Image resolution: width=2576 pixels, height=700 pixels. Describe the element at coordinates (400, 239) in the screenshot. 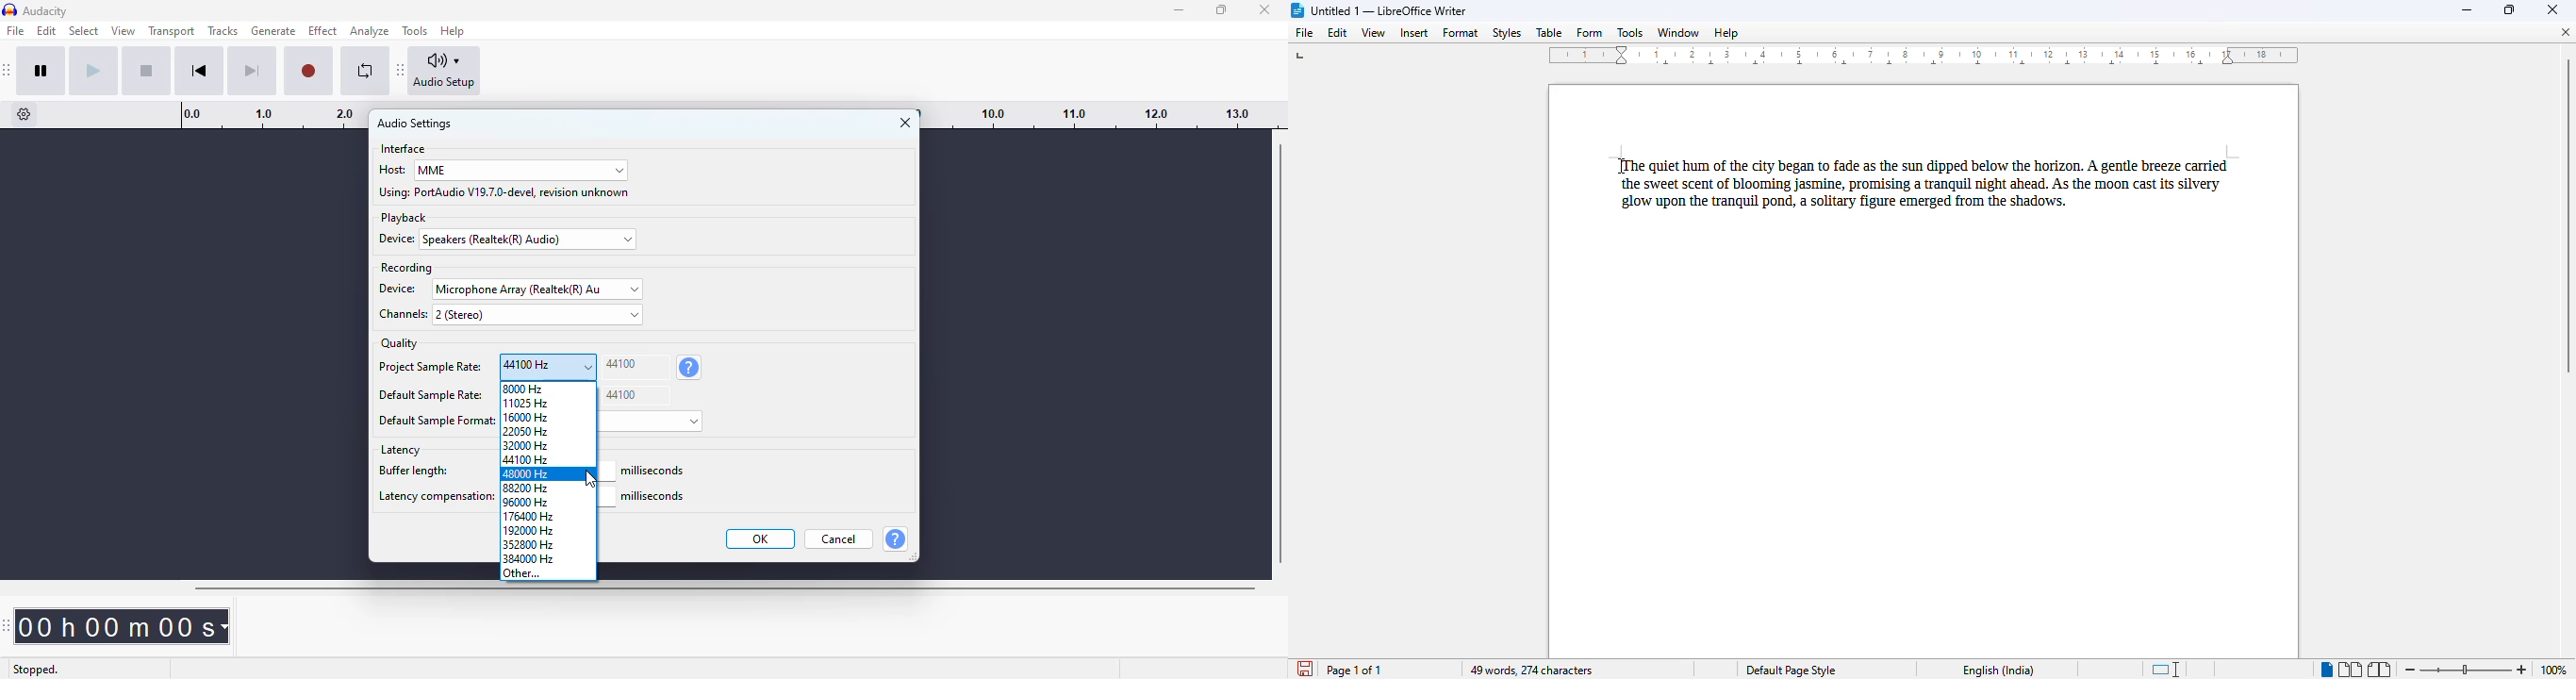

I see `device` at that location.